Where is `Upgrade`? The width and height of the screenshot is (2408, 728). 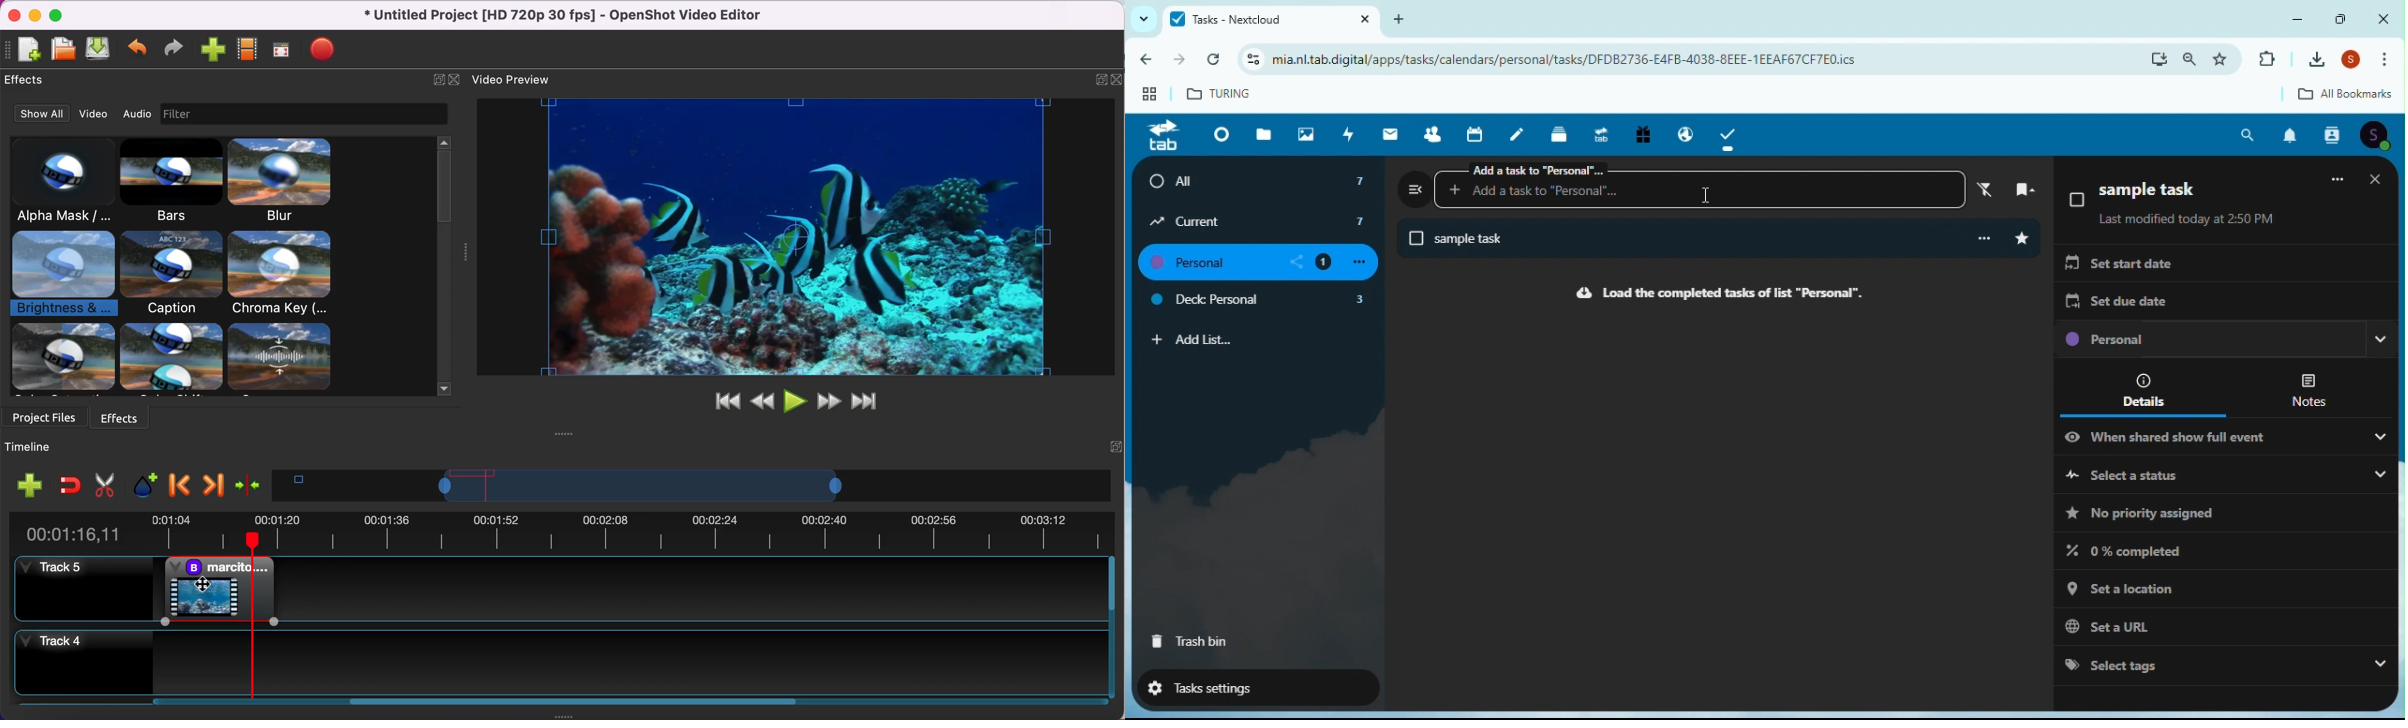 Upgrade is located at coordinates (1600, 132).